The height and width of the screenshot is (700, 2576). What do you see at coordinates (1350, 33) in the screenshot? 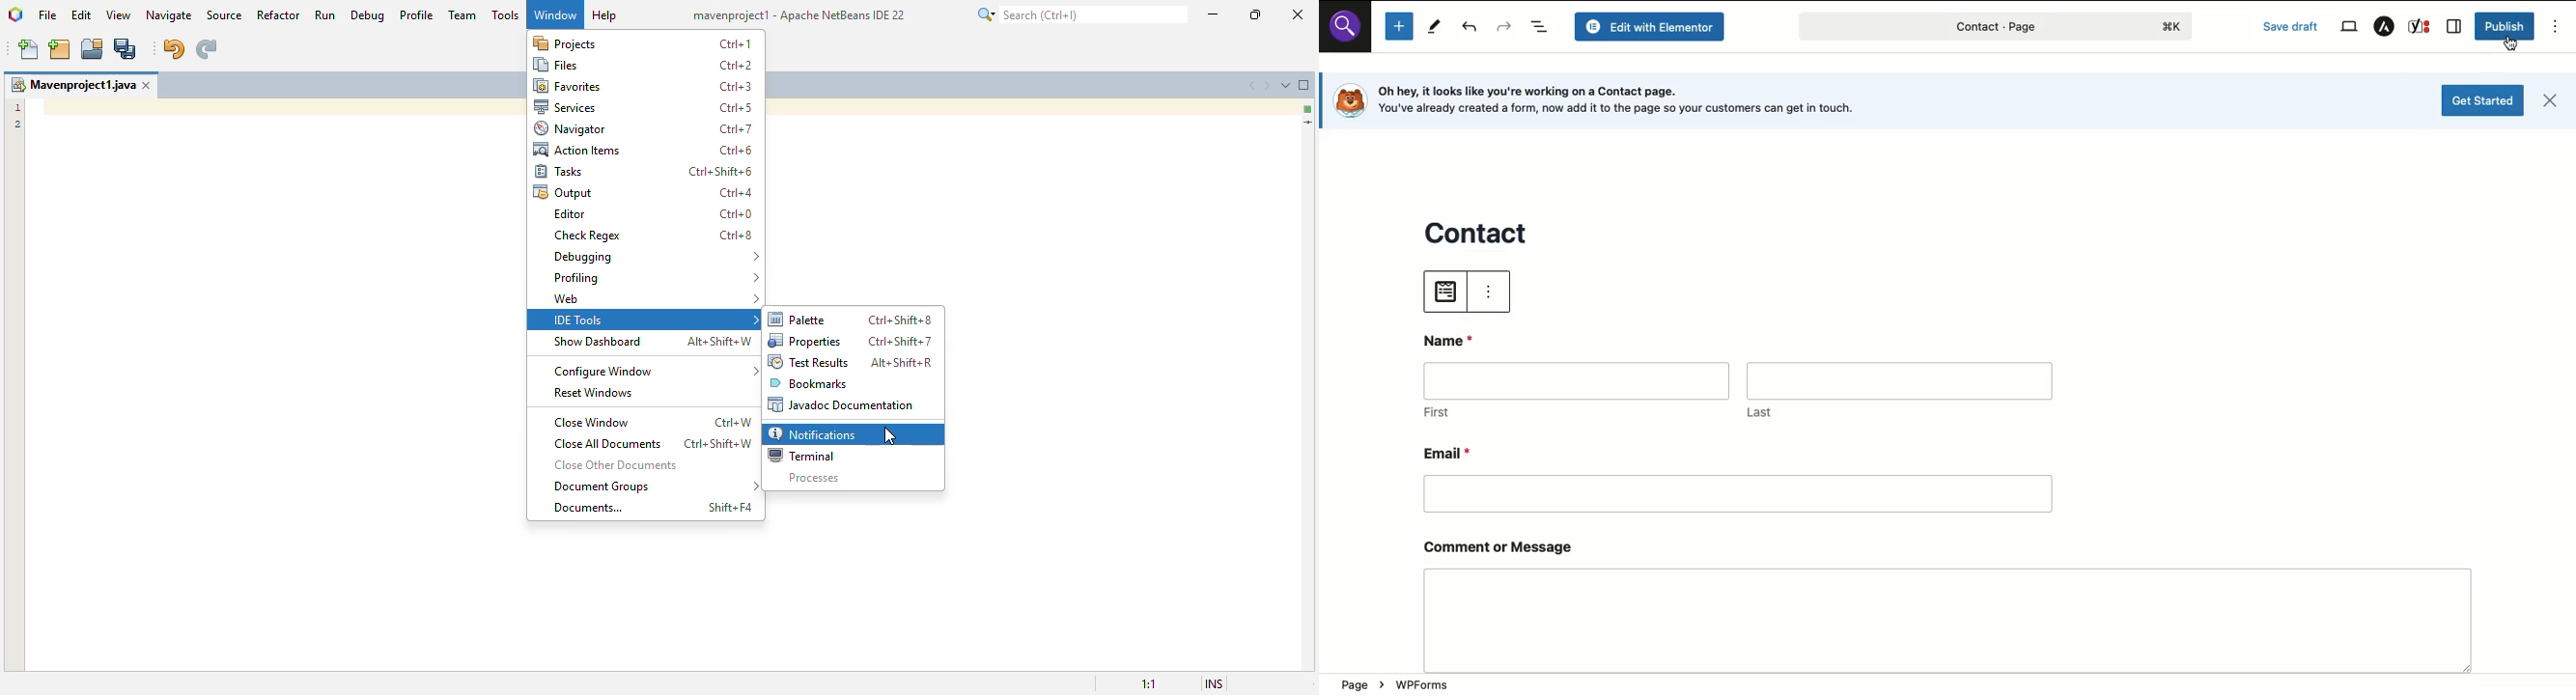
I see `search` at bounding box center [1350, 33].